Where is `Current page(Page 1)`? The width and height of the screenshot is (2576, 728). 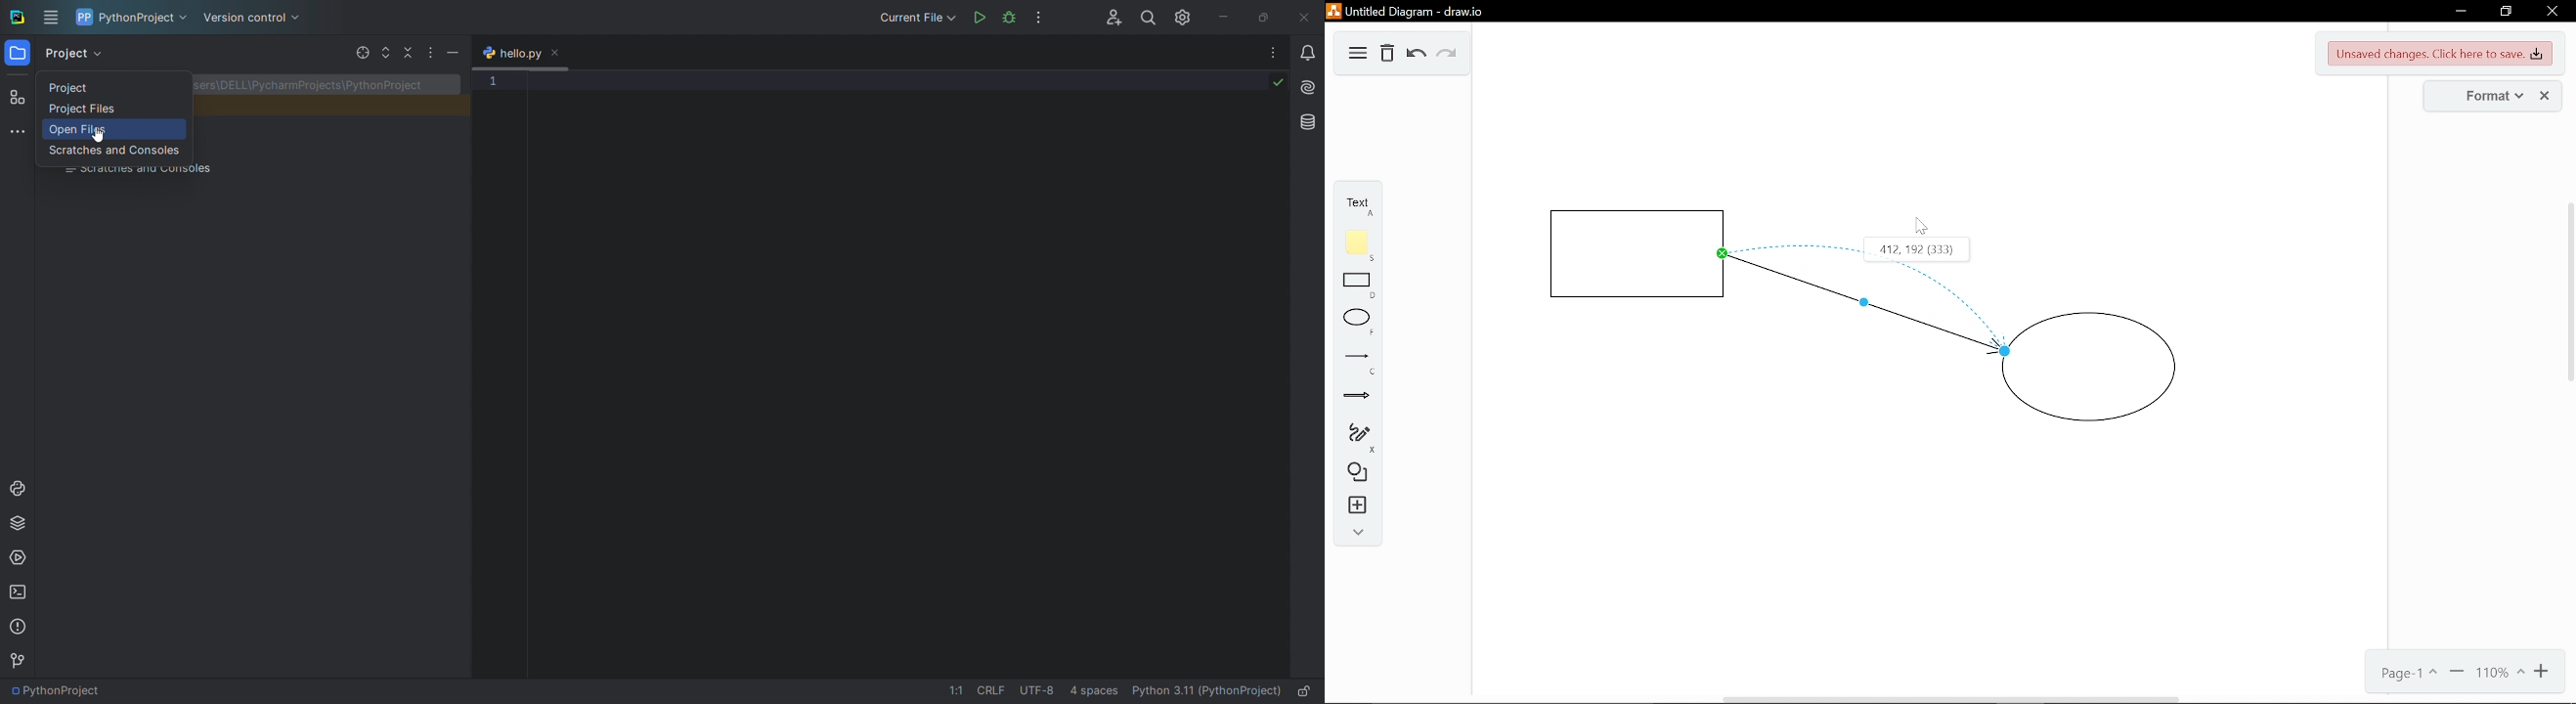 Current page(Page 1) is located at coordinates (2411, 674).